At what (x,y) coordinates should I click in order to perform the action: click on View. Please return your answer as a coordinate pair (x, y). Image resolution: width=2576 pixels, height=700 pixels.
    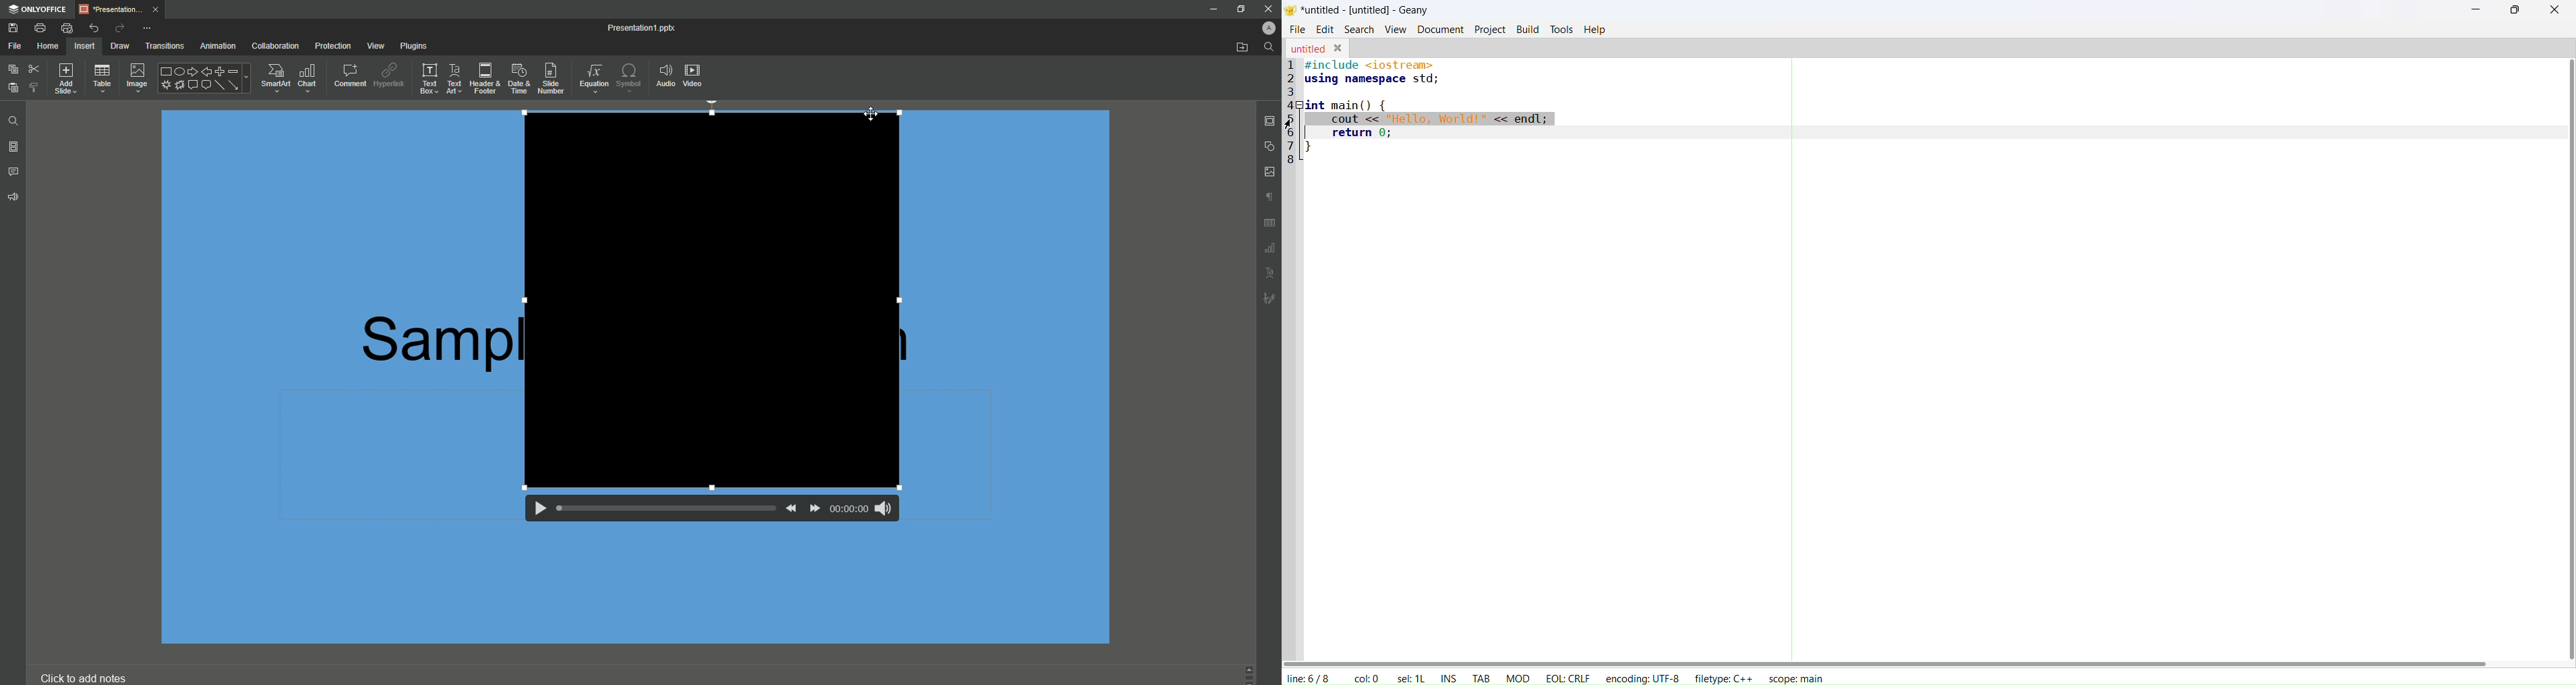
    Looking at the image, I should click on (377, 45).